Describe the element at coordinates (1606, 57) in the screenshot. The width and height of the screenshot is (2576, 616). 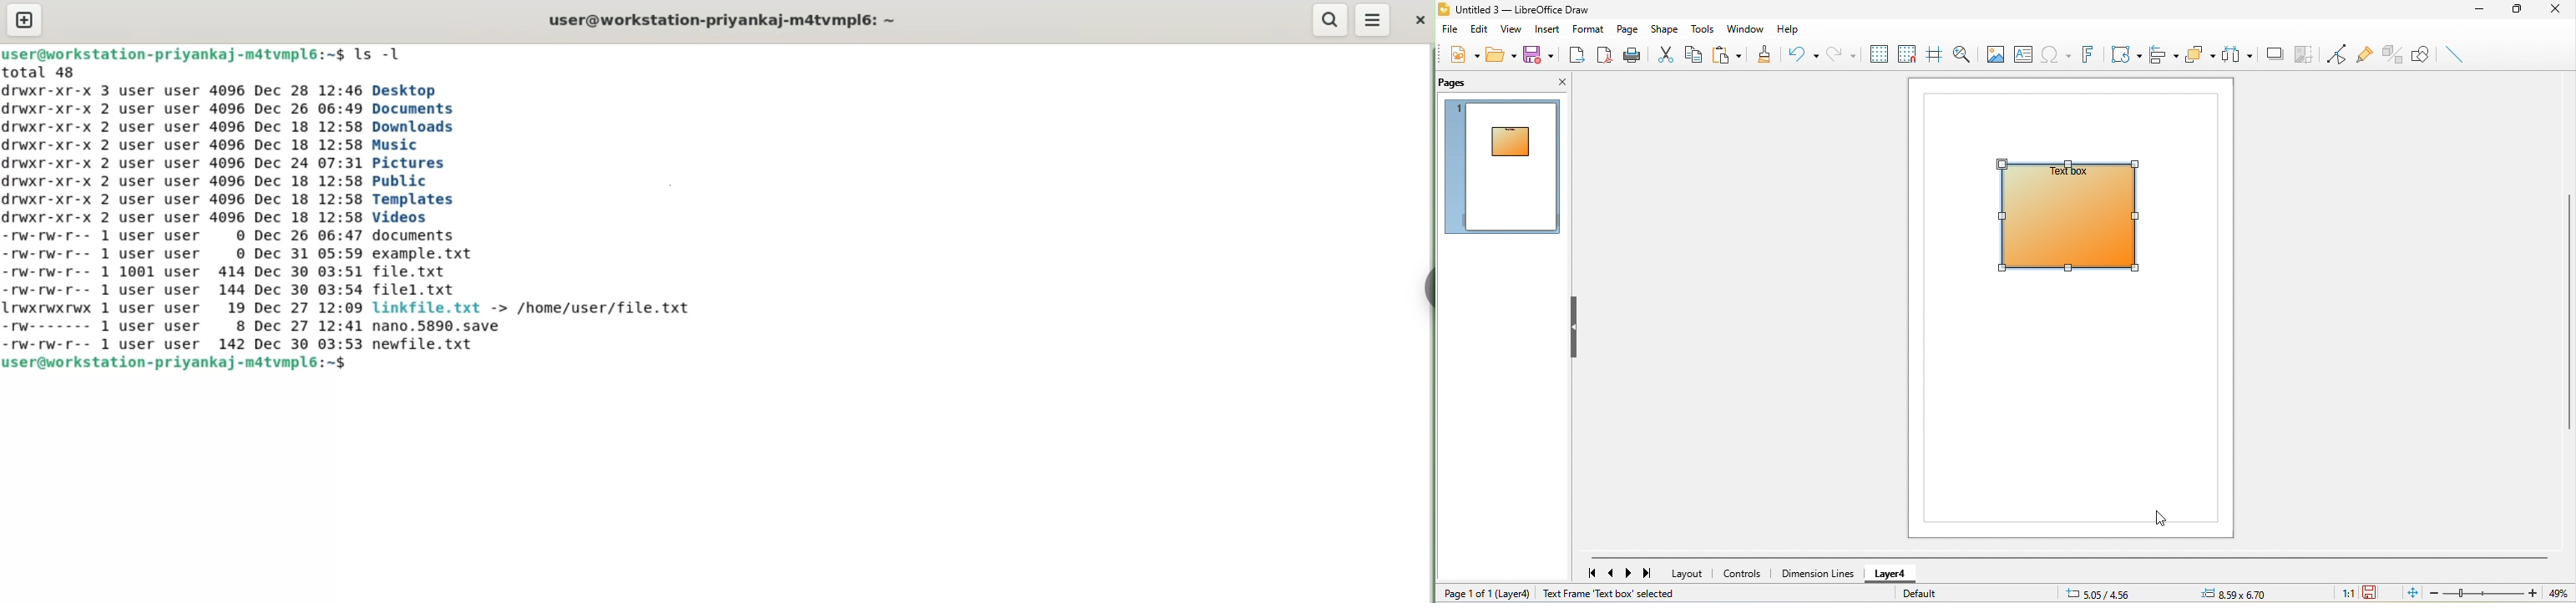
I see `export directly as pdf` at that location.